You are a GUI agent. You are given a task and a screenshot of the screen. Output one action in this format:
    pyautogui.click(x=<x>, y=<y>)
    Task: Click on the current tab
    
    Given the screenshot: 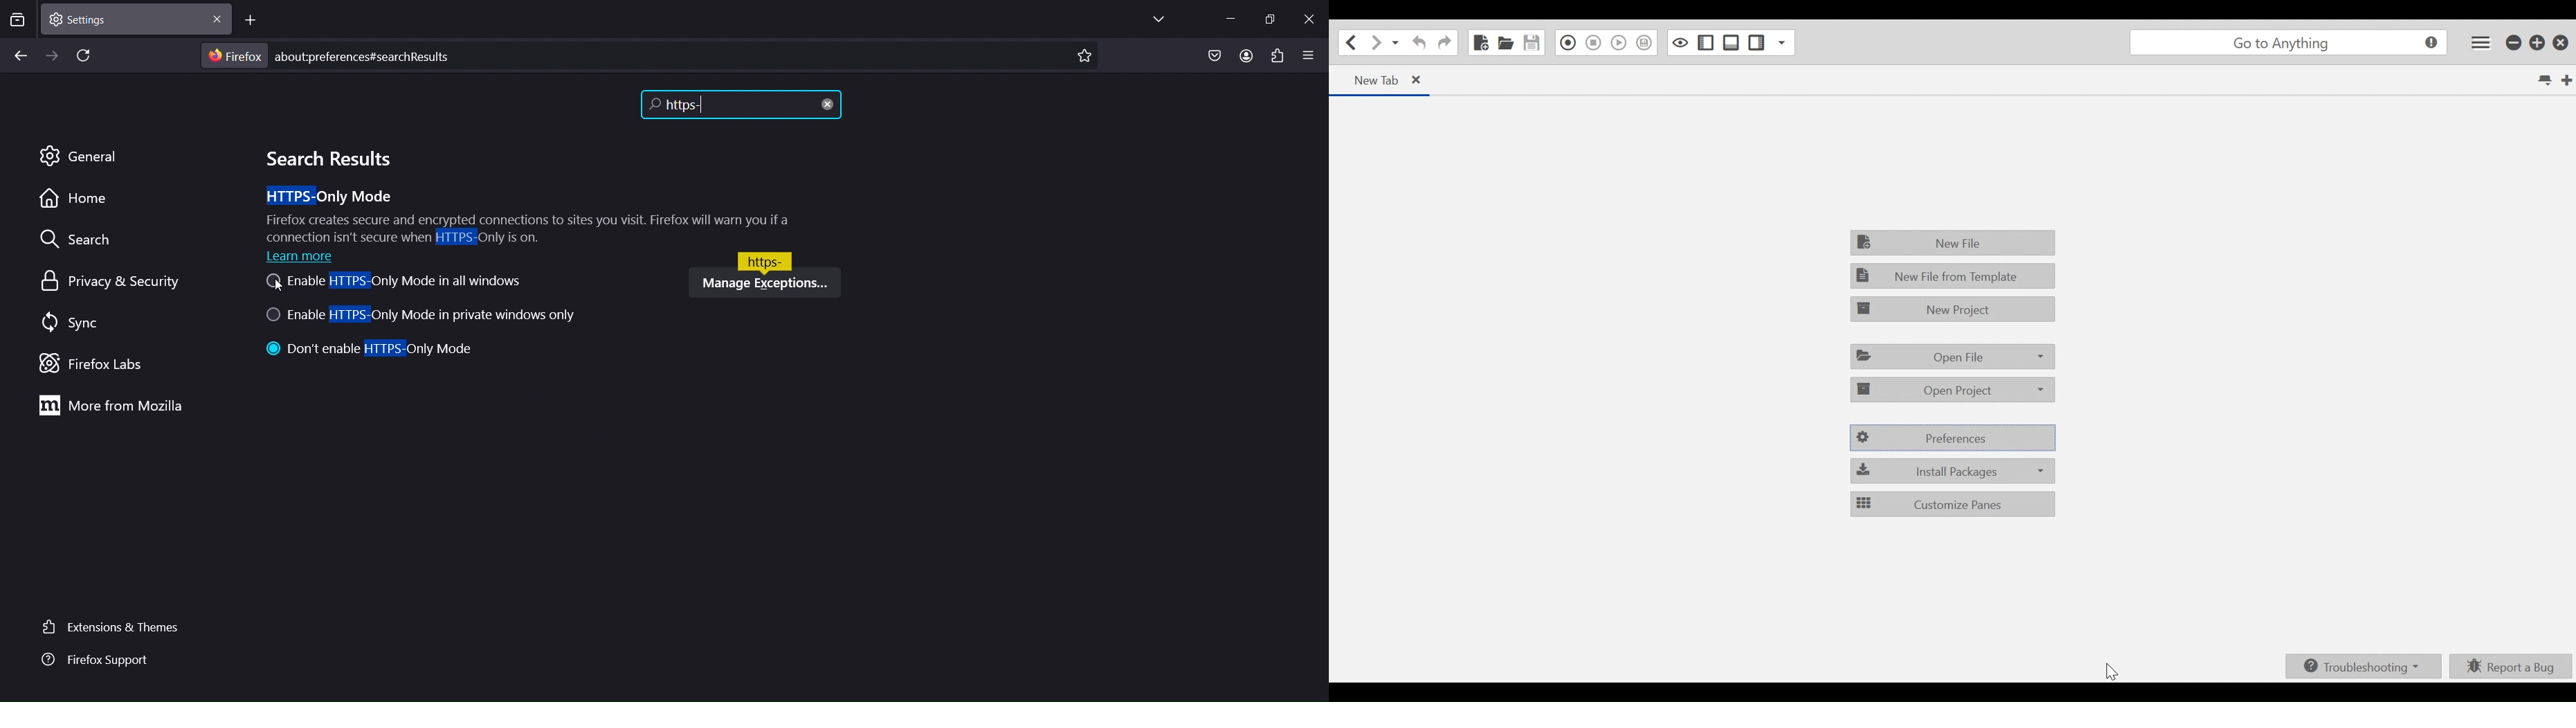 What is the action you would take?
    pyautogui.click(x=134, y=19)
    